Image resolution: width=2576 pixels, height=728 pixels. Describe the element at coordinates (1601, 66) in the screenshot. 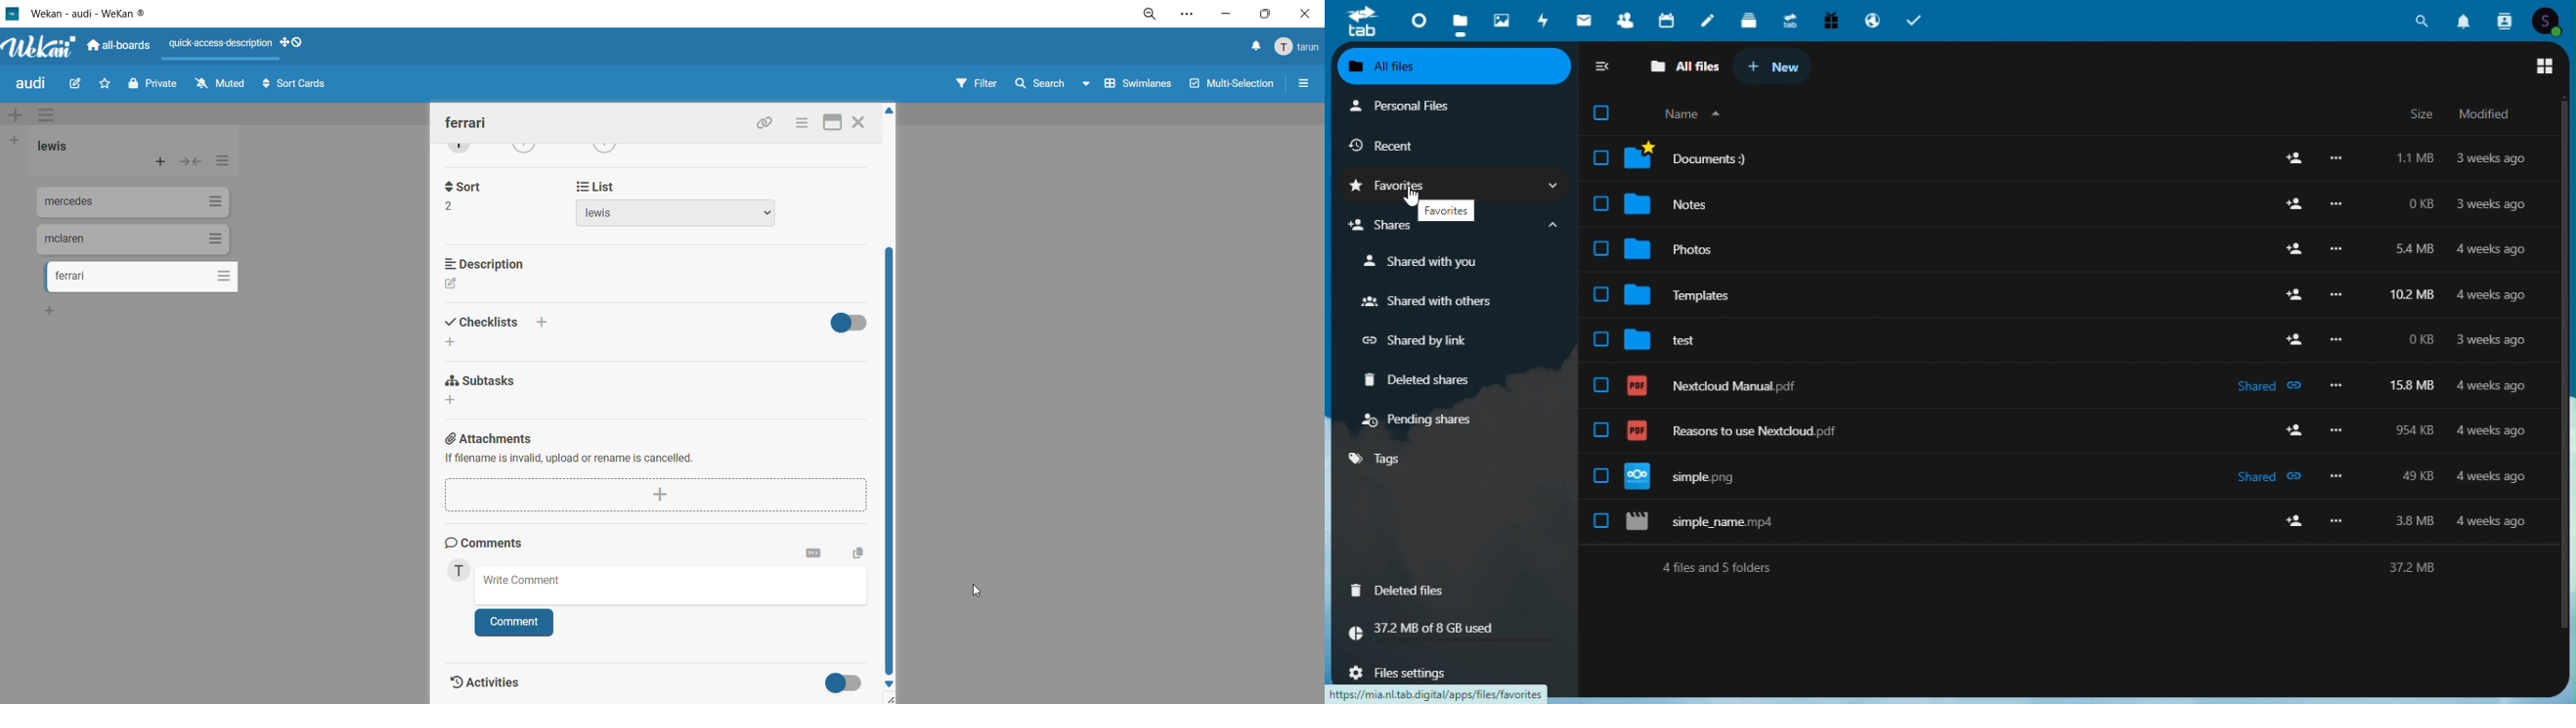

I see `collapse sidebar` at that location.